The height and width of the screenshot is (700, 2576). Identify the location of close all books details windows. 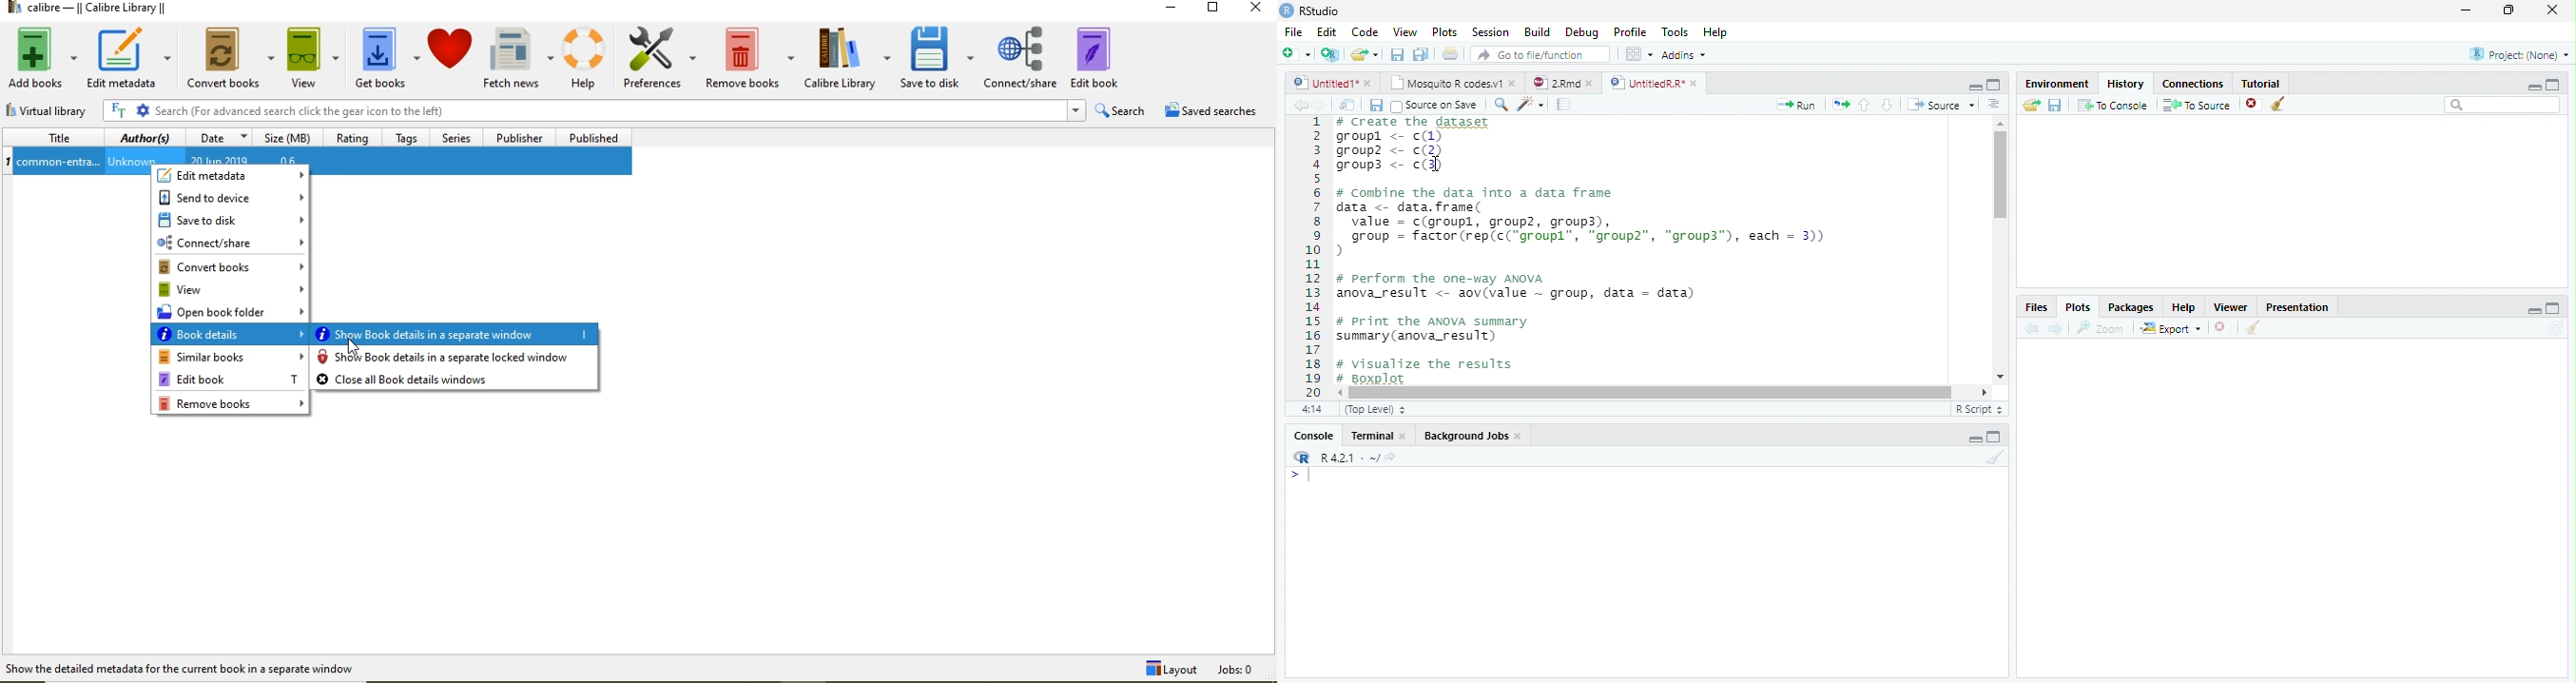
(456, 380).